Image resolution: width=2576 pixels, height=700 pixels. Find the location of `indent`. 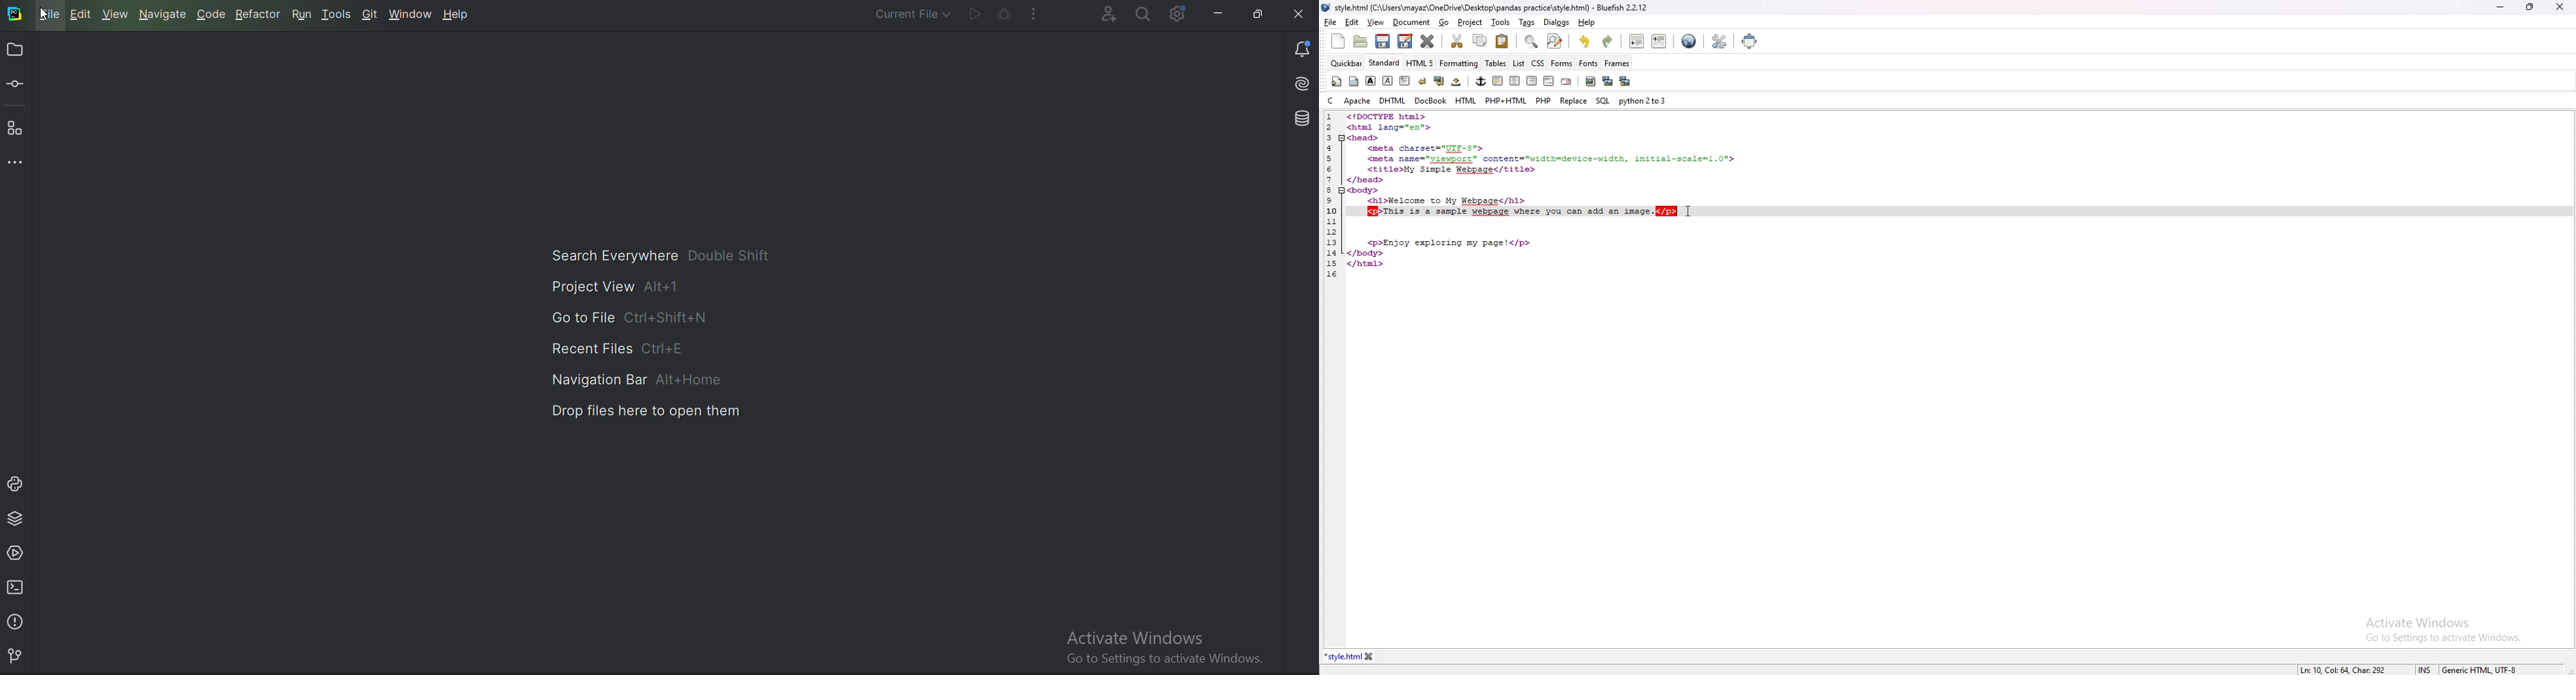

indent is located at coordinates (1659, 43).